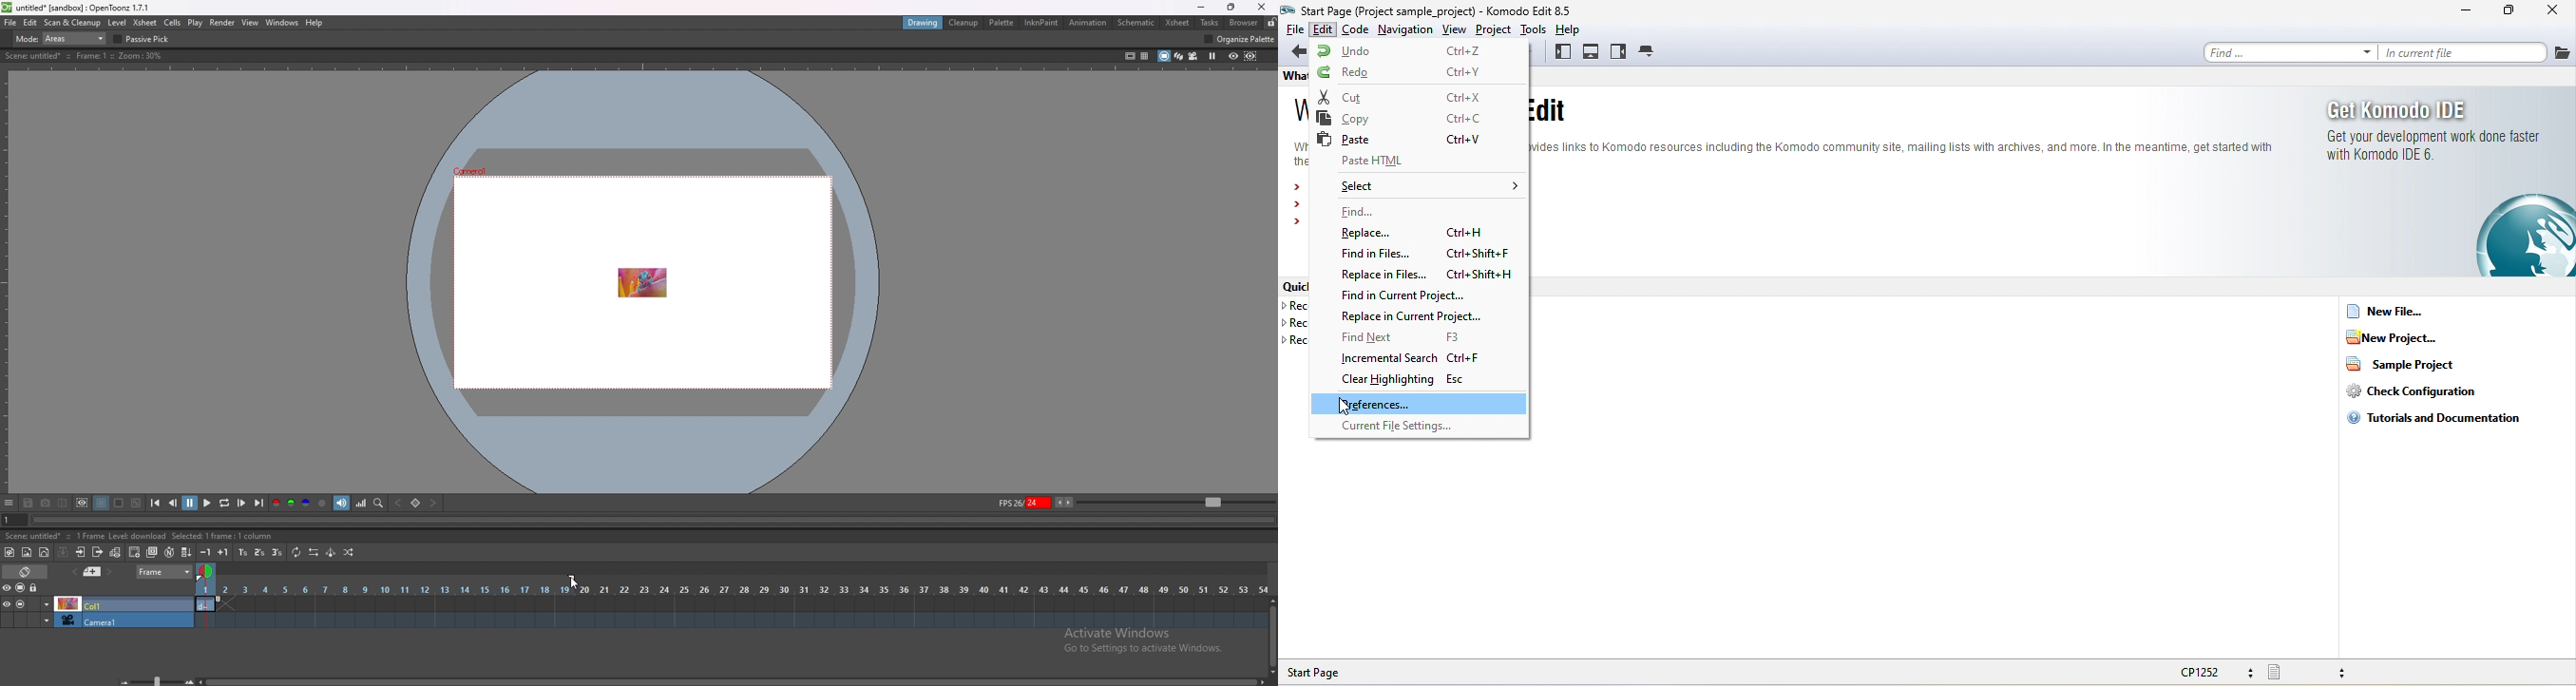  I want to click on new raster level`, so click(27, 552).